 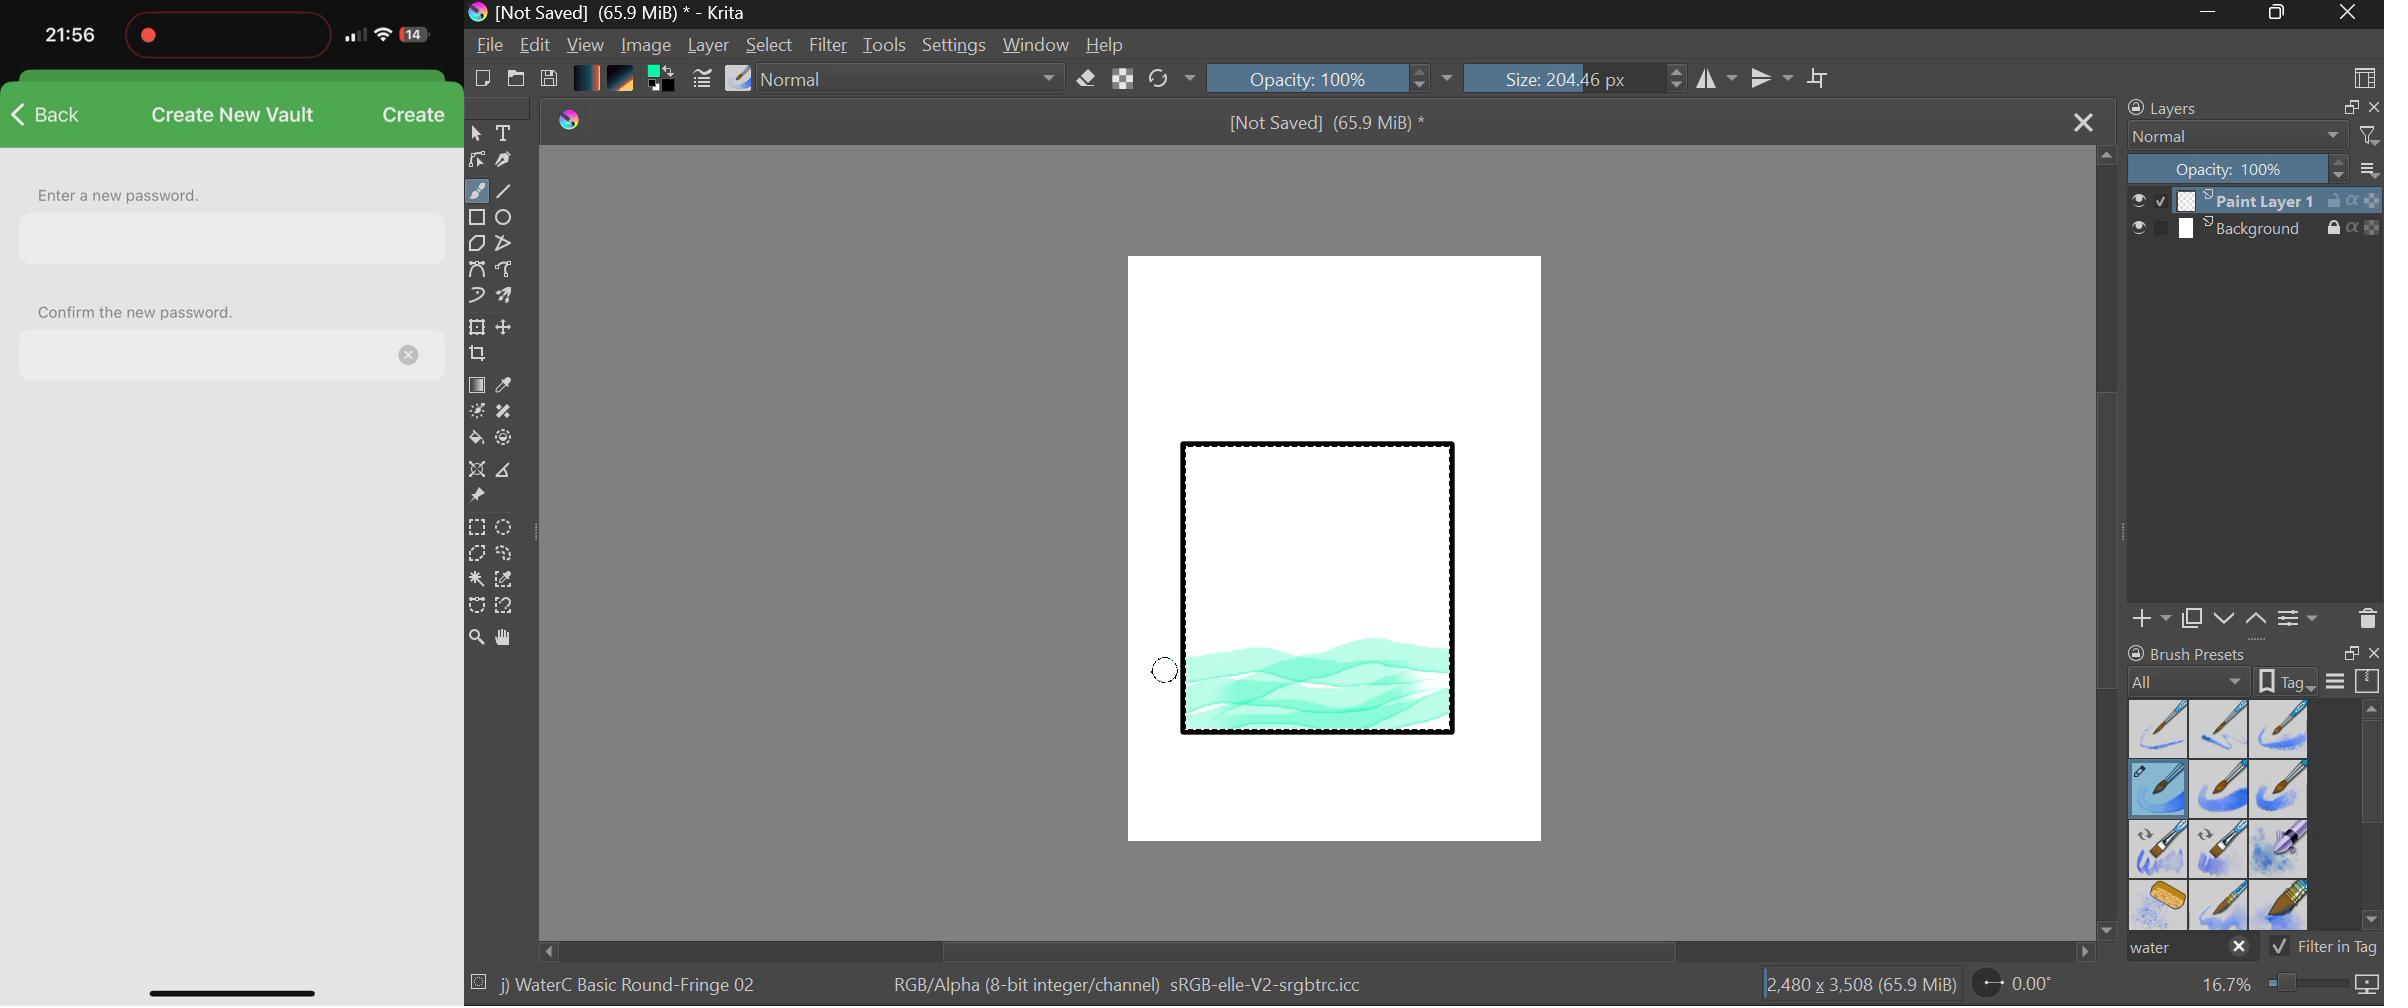 I want to click on Transform Layer, so click(x=476, y=325).